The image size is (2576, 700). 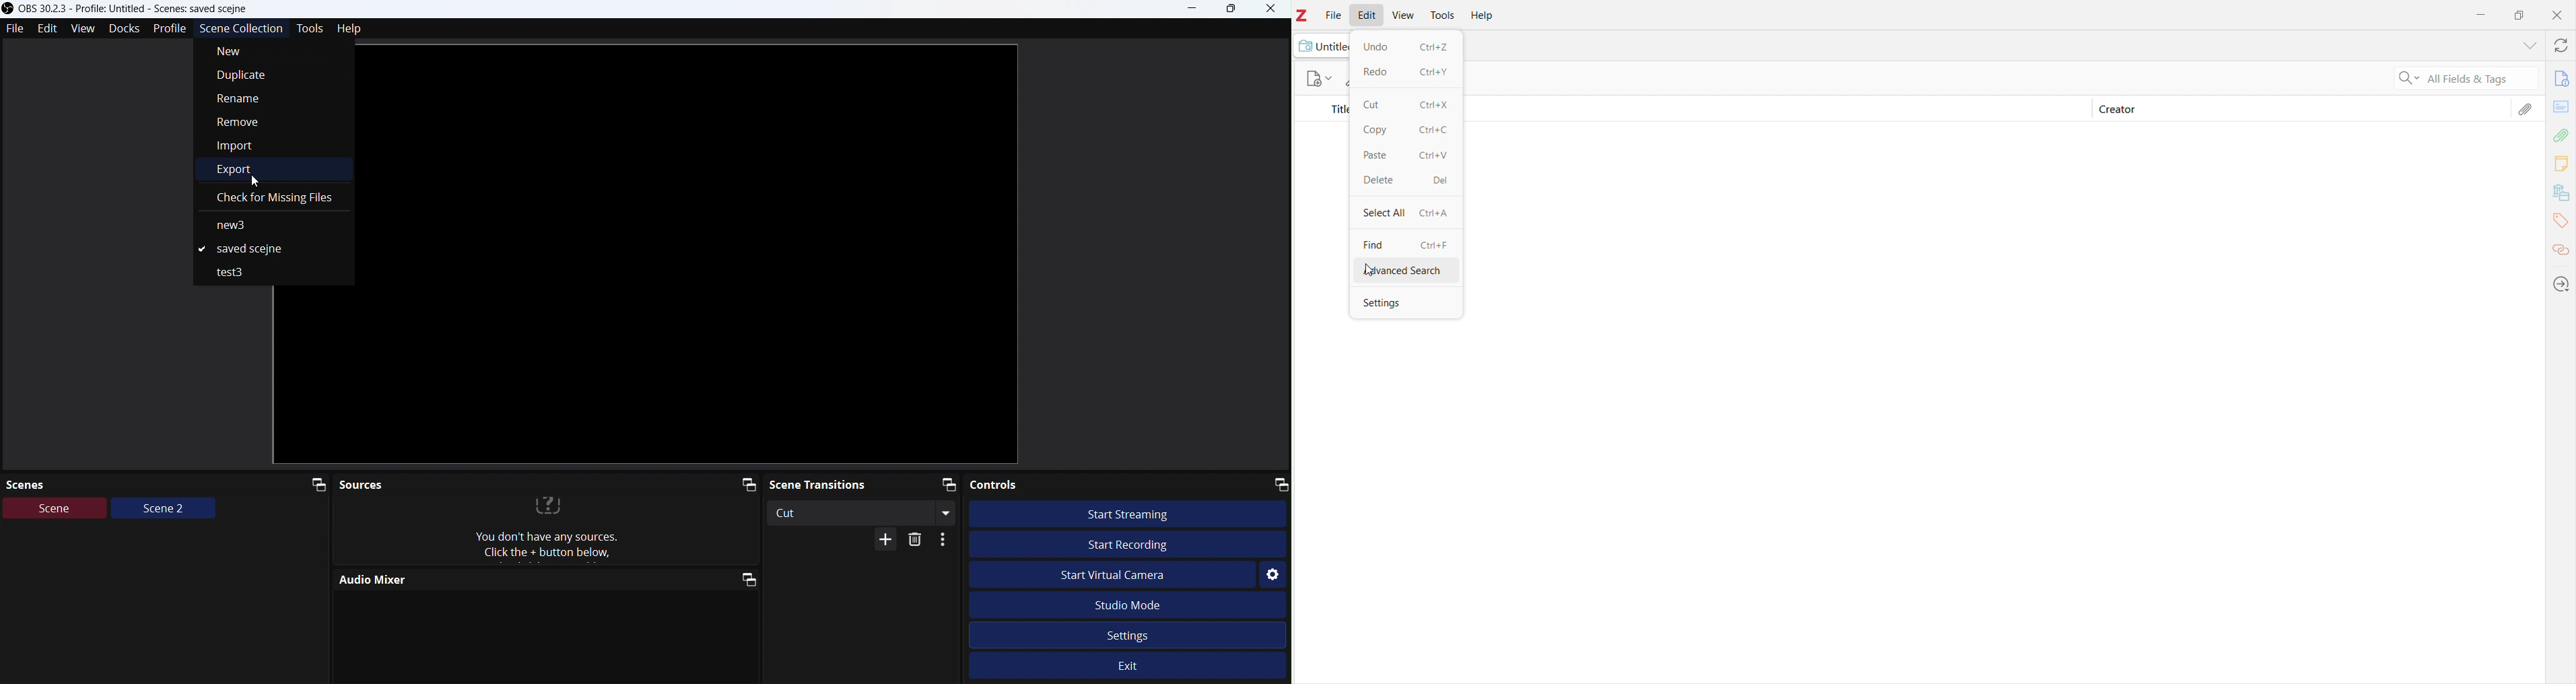 What do you see at coordinates (50, 28) in the screenshot?
I see `Edit` at bounding box center [50, 28].